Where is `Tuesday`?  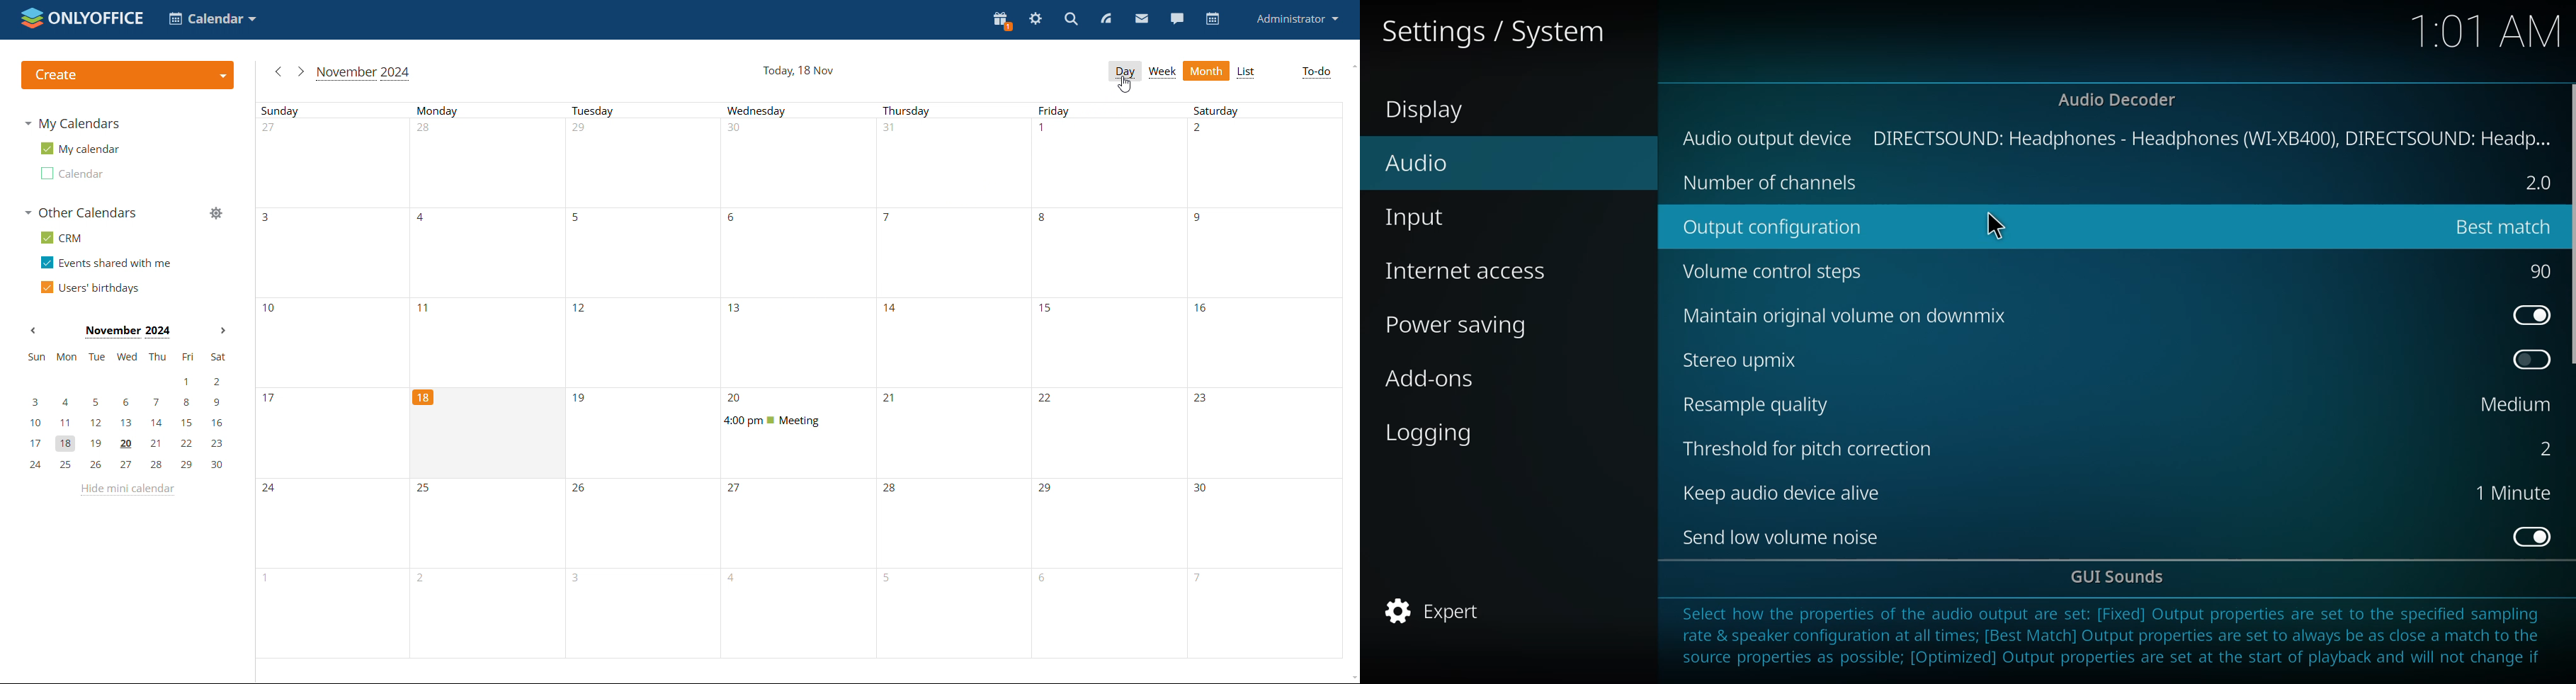
Tuesday is located at coordinates (646, 389).